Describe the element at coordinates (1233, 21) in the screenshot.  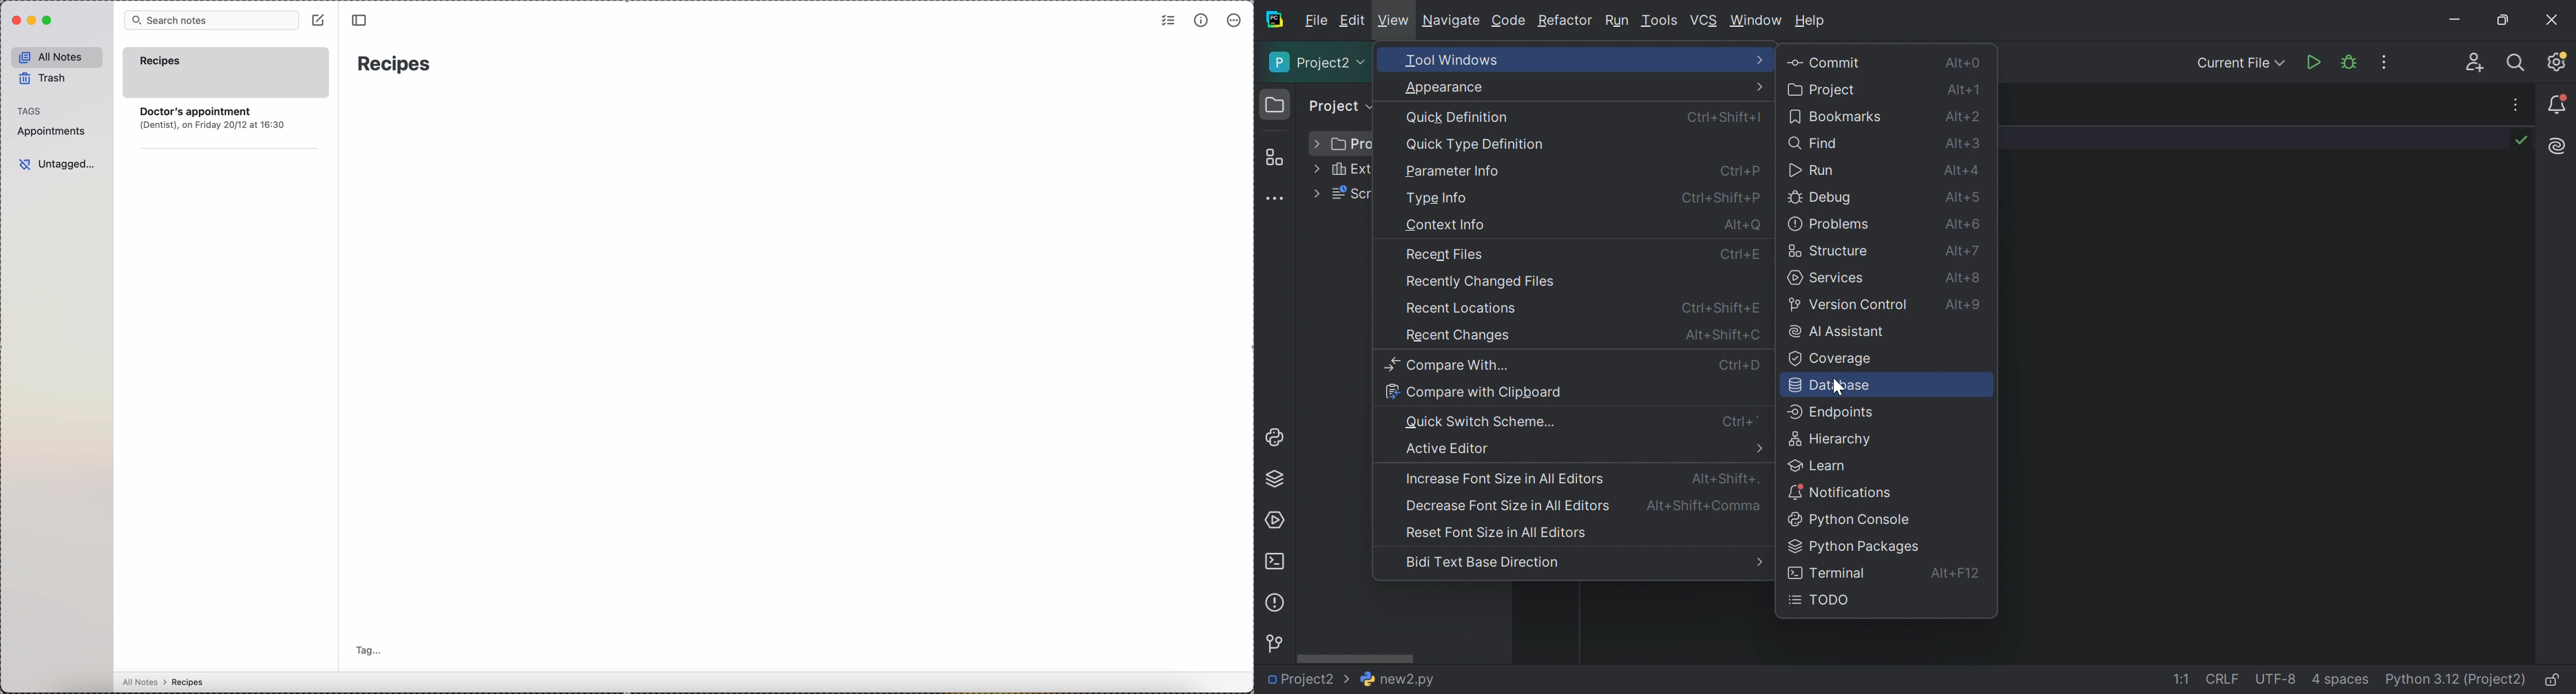
I see `more options` at that location.